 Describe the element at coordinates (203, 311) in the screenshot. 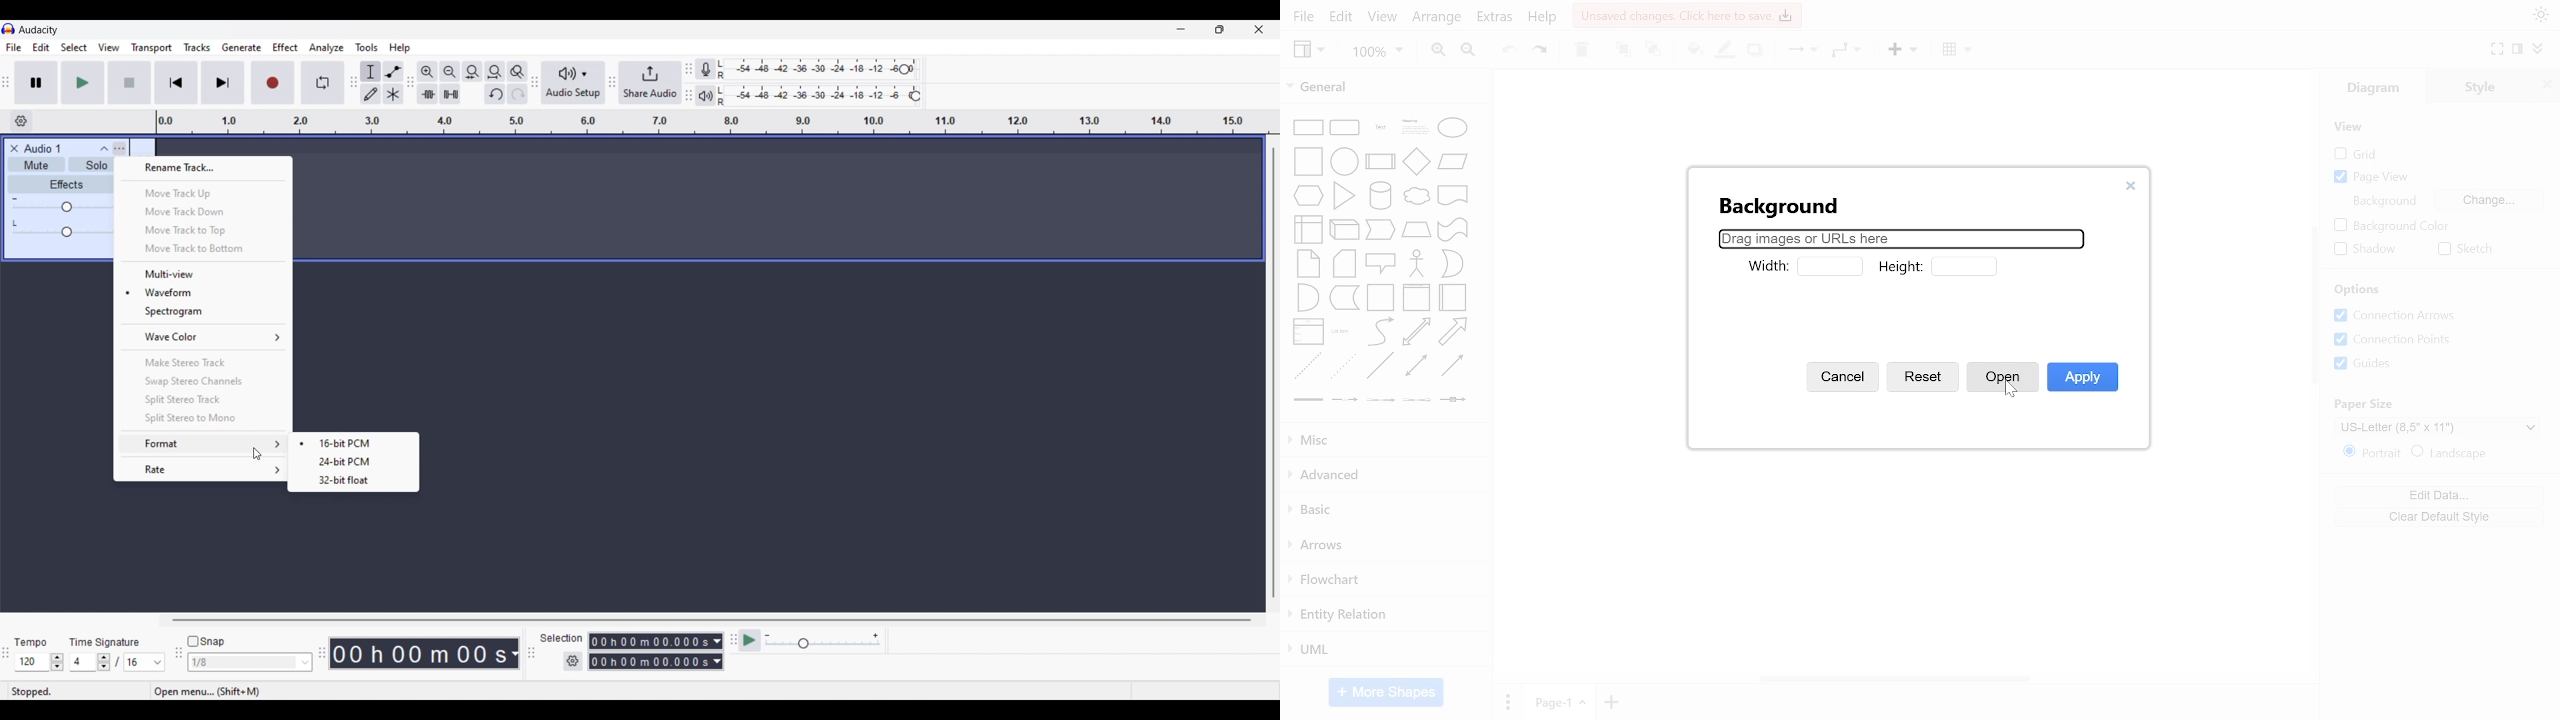

I see `Spectrogram view of audio waves` at that location.